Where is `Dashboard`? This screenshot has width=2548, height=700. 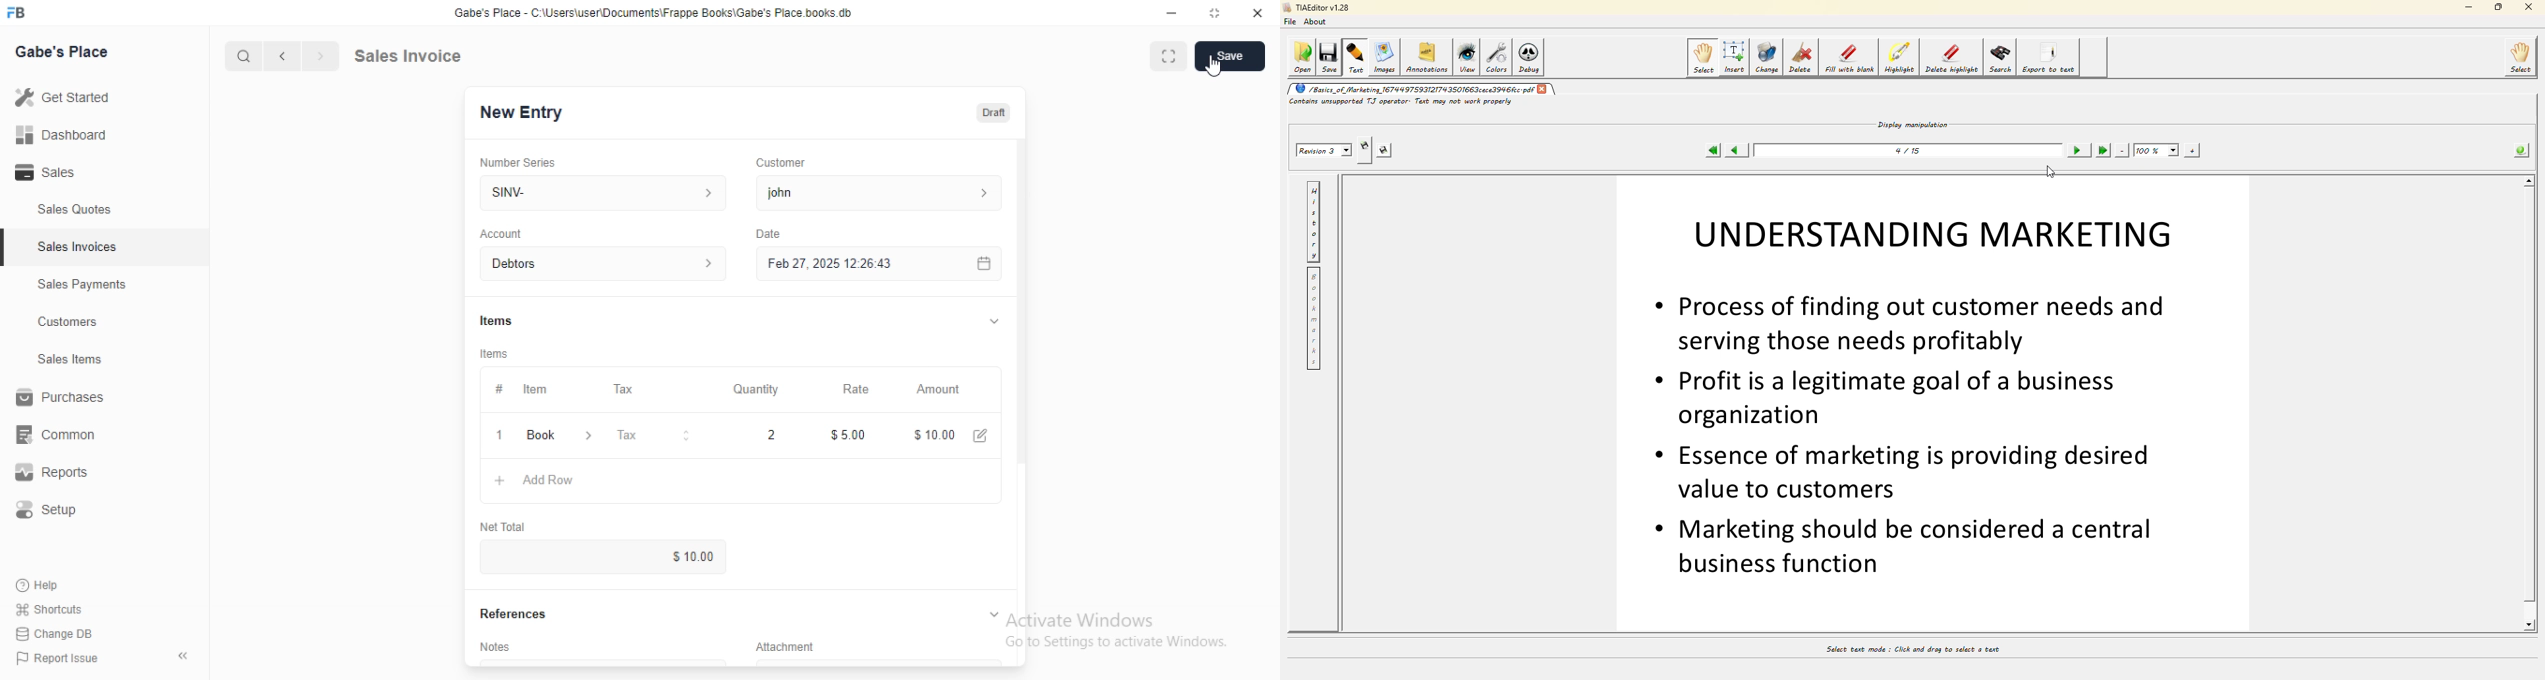 Dashboard is located at coordinates (61, 135).